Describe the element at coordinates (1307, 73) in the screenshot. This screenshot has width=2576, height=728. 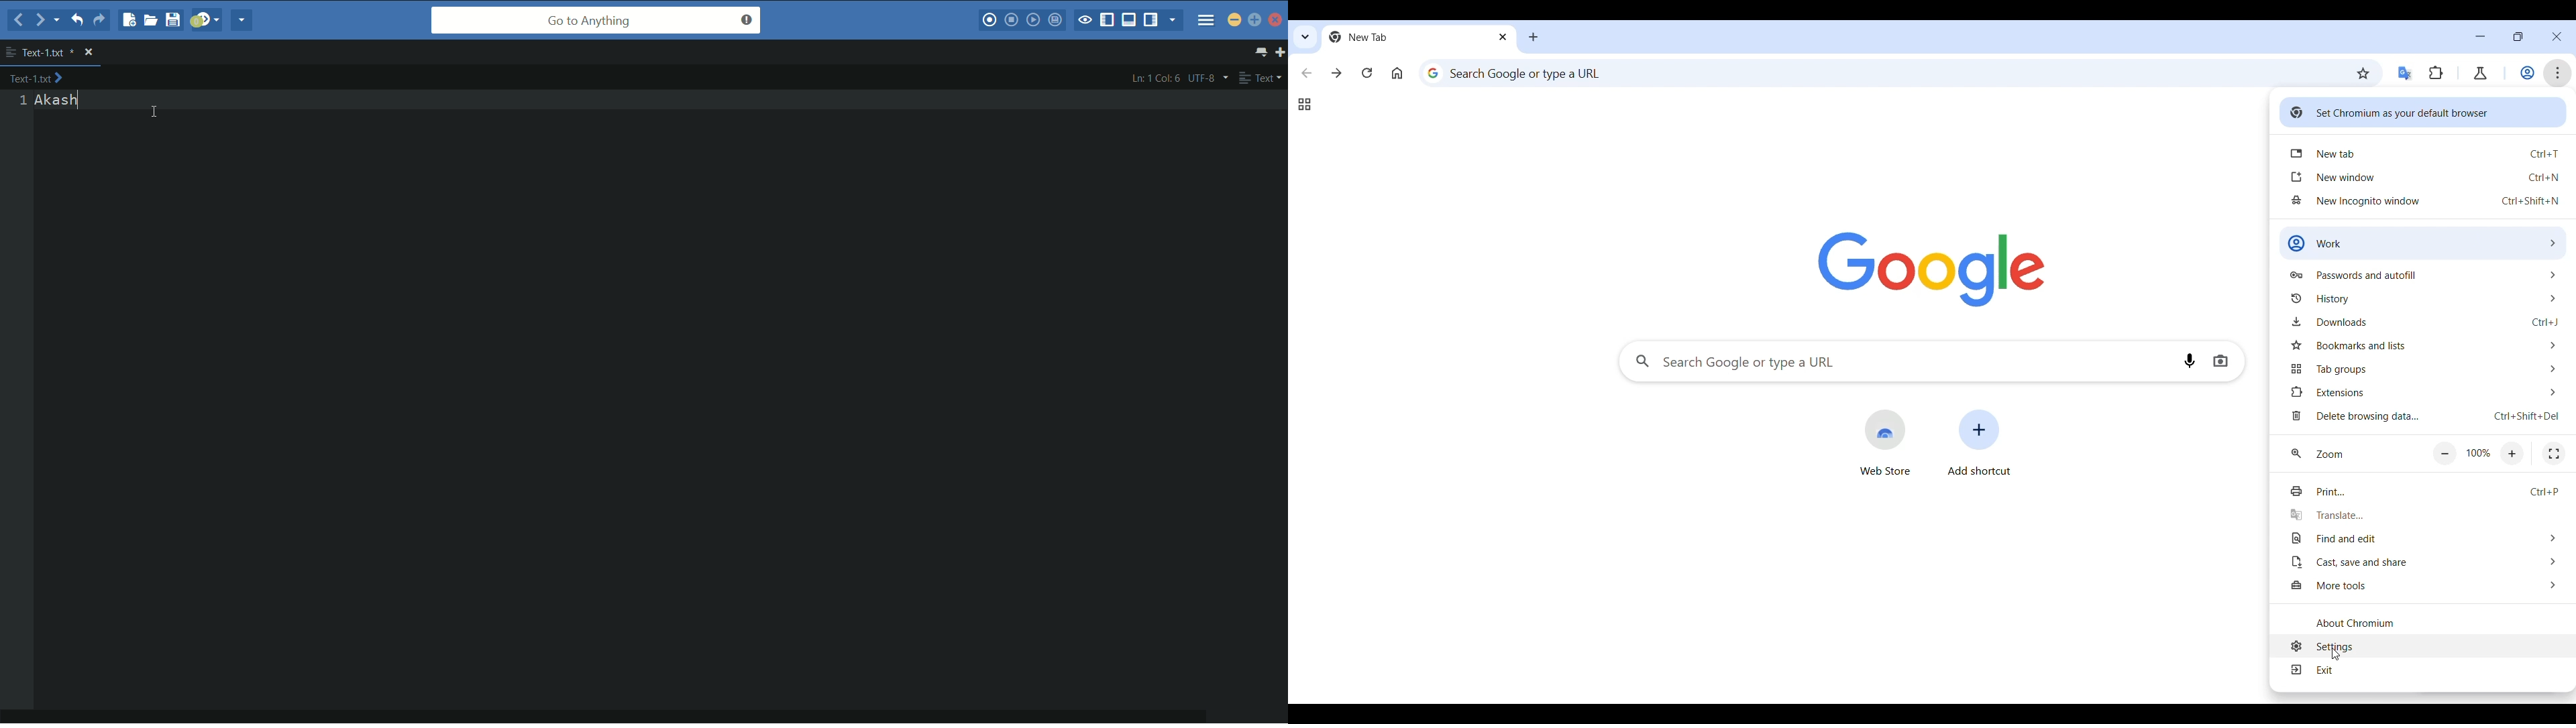
I see `Go back` at that location.